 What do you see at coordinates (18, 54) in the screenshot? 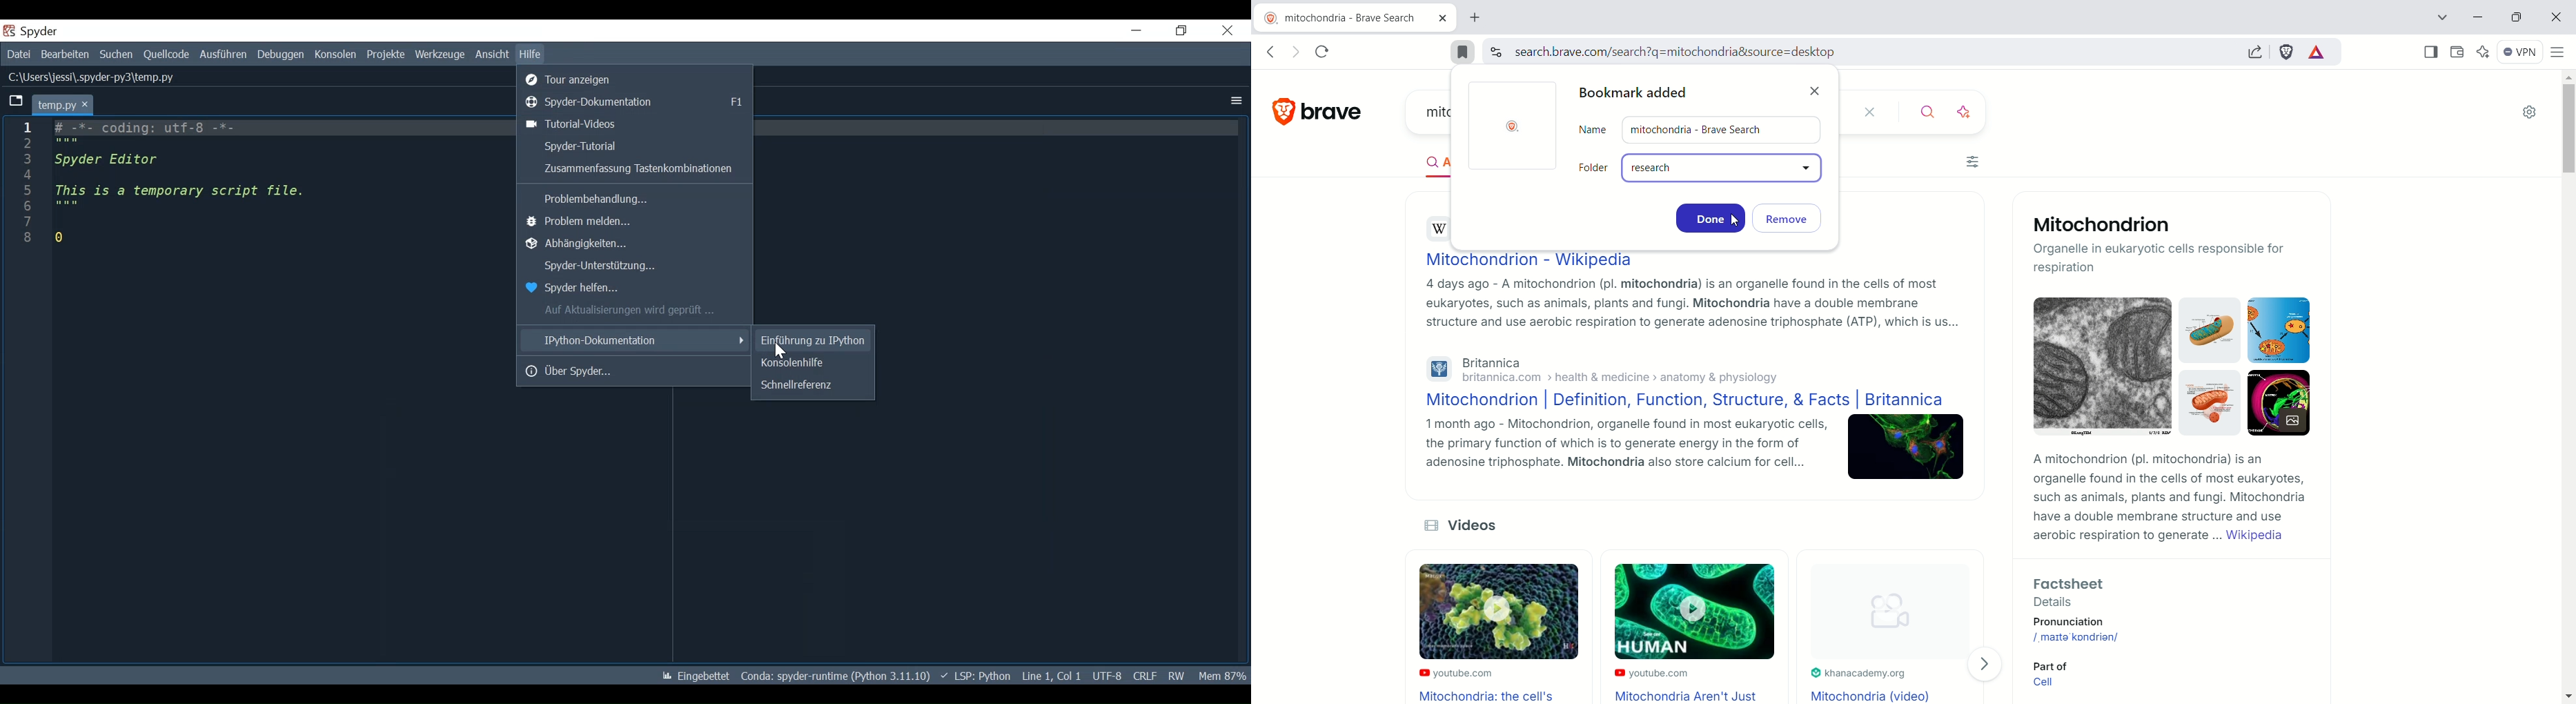
I see `File` at bounding box center [18, 54].